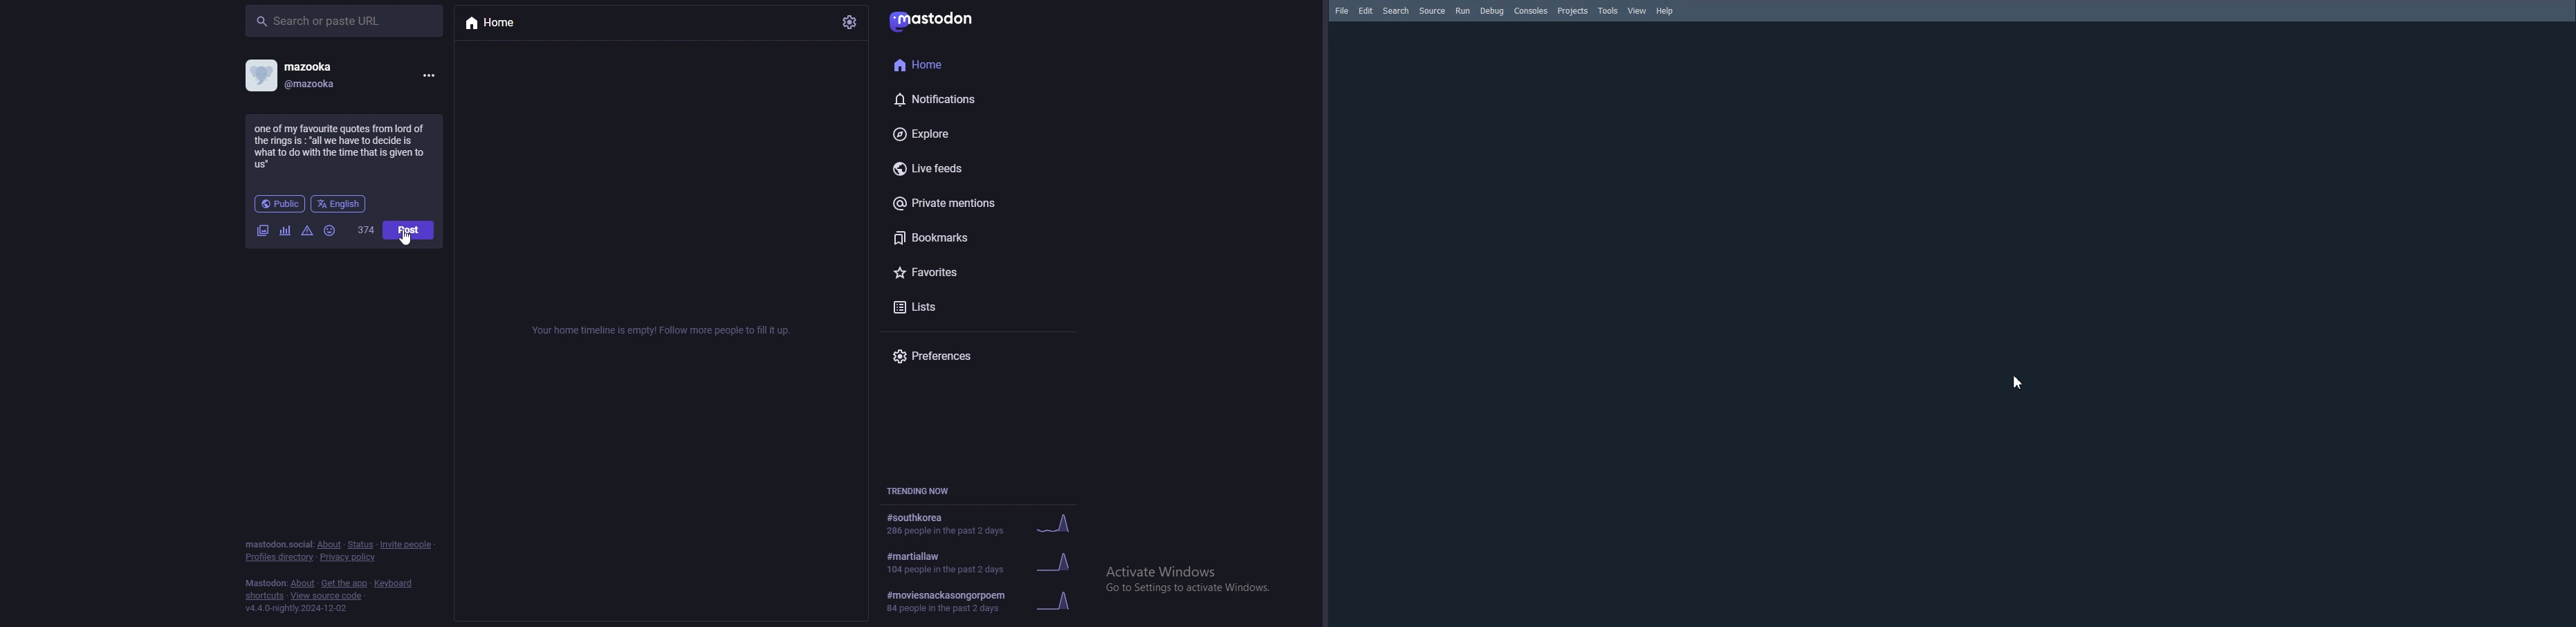  Describe the element at coordinates (345, 583) in the screenshot. I see `get the app` at that location.